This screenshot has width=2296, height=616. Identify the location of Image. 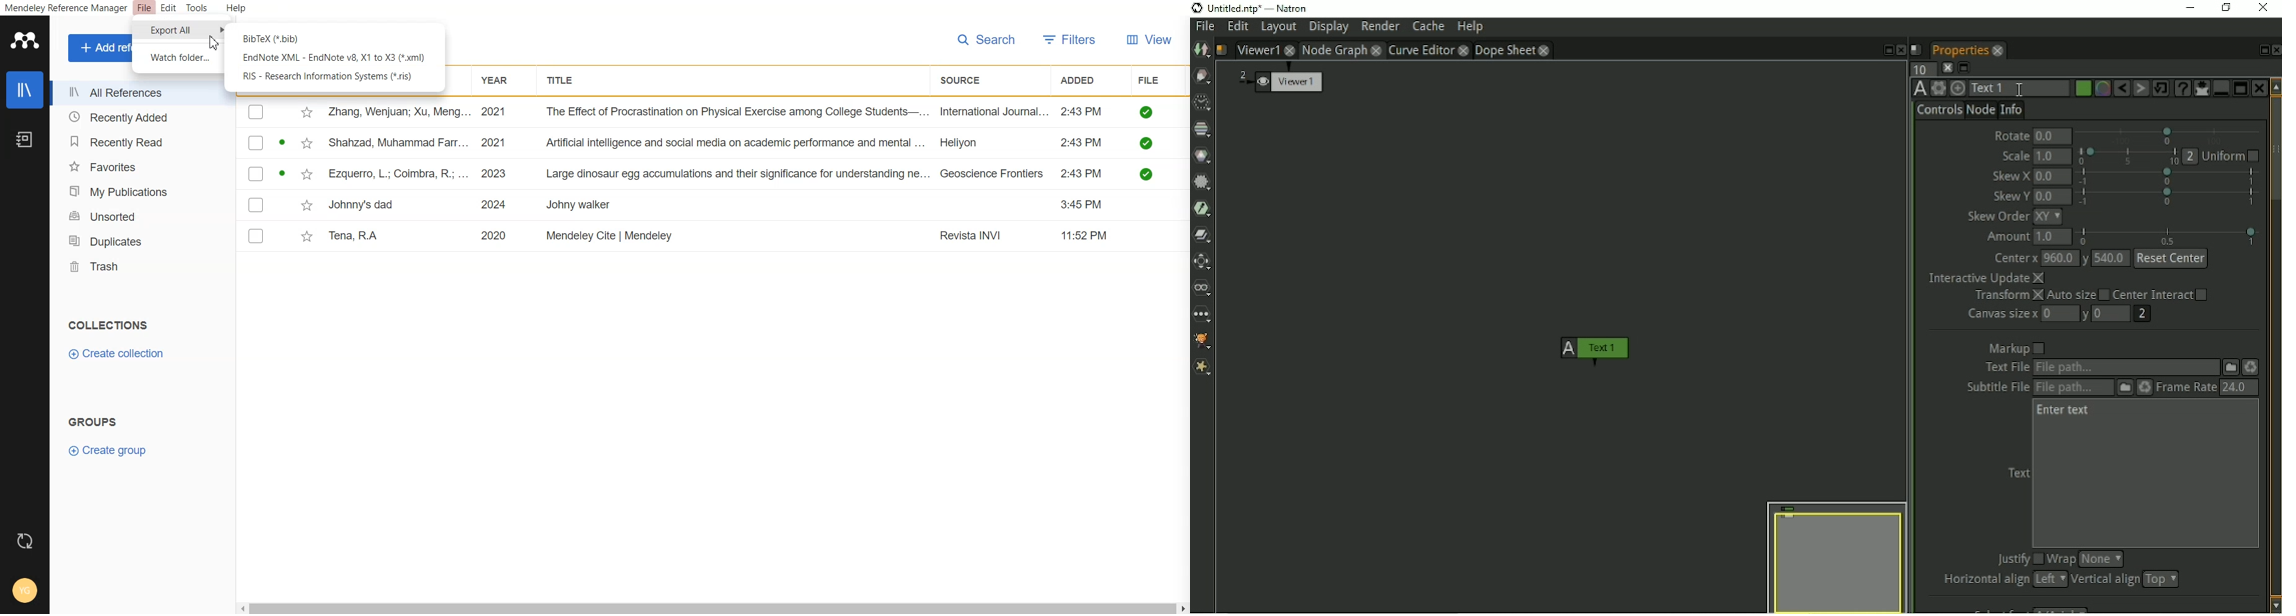
(1201, 50).